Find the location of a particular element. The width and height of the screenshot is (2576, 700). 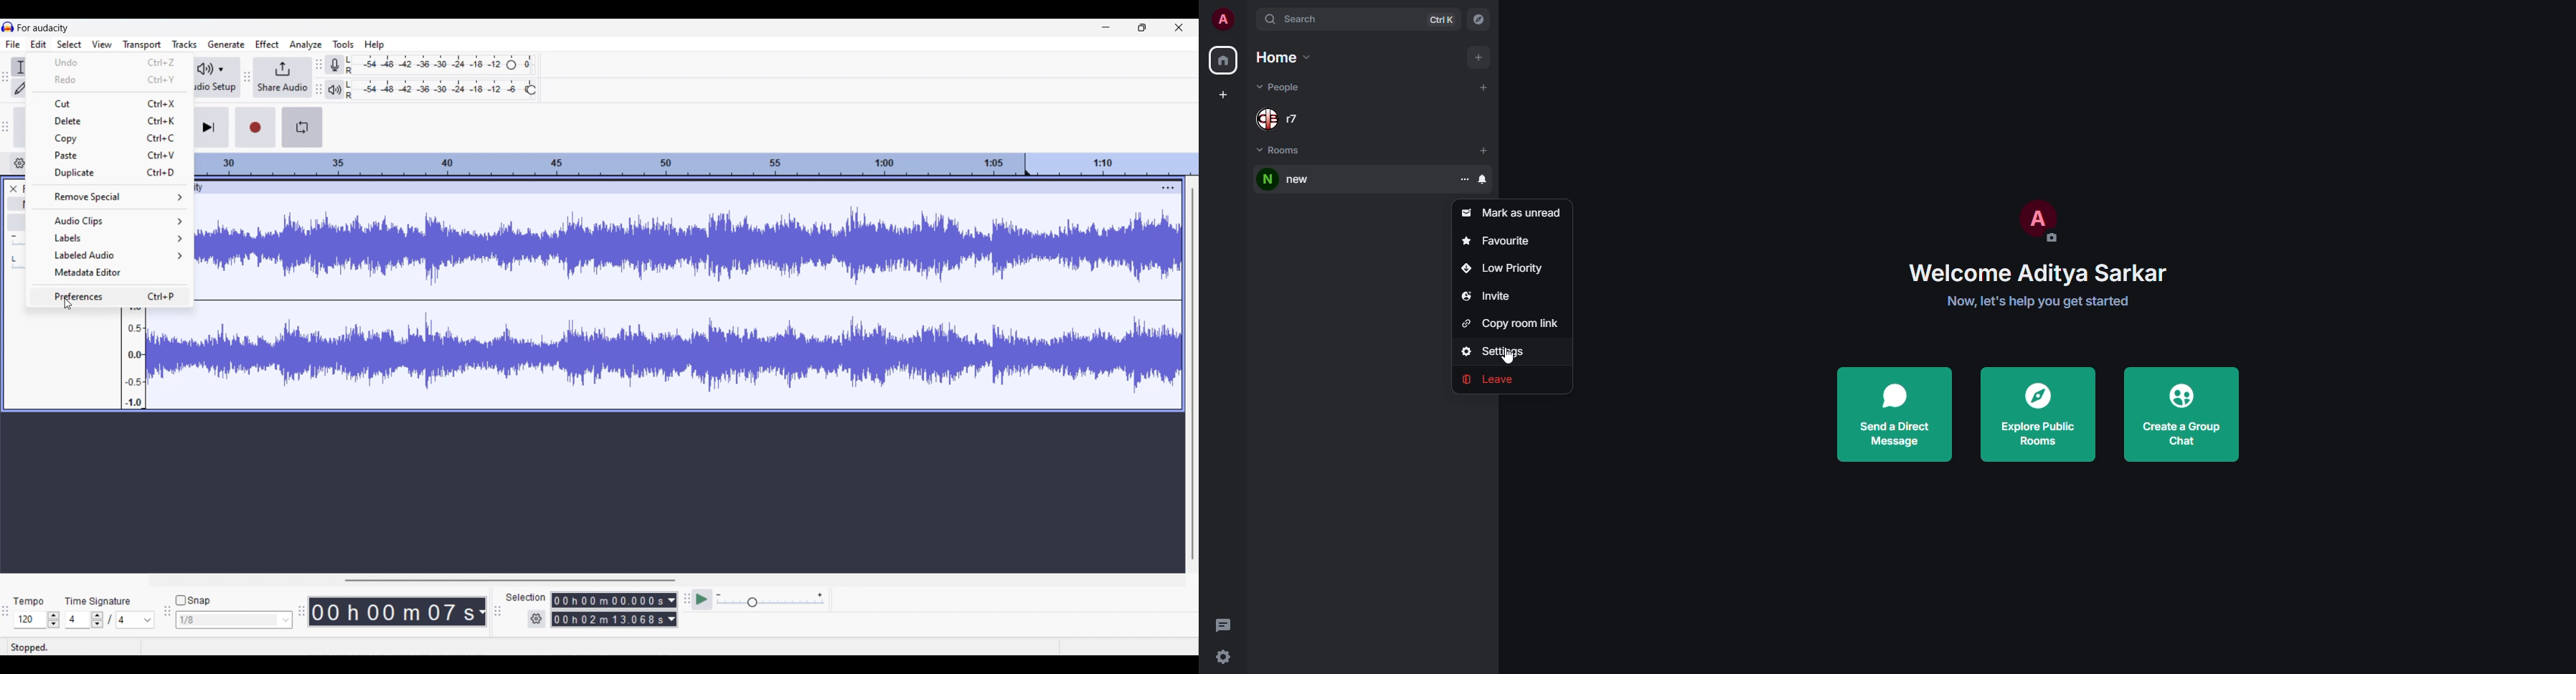

Current track is located at coordinates (678, 295).